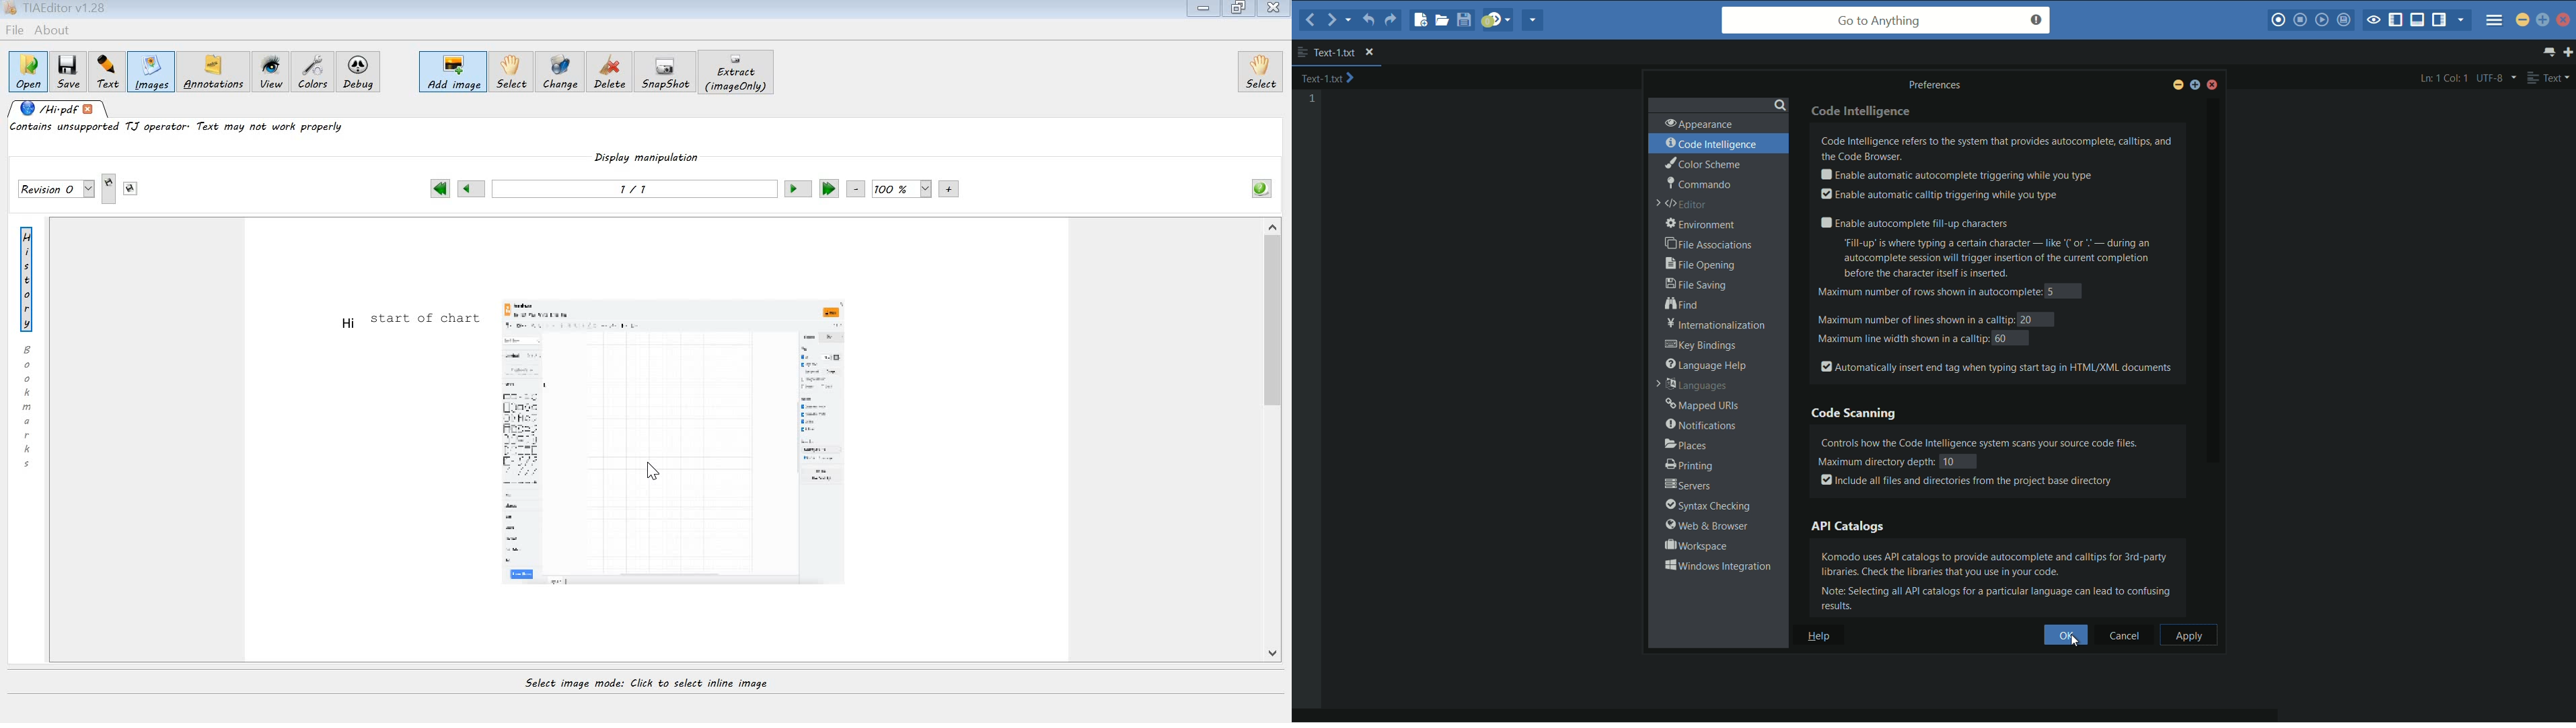 Image resolution: width=2576 pixels, height=728 pixels. Describe the element at coordinates (1703, 345) in the screenshot. I see `key bindings` at that location.